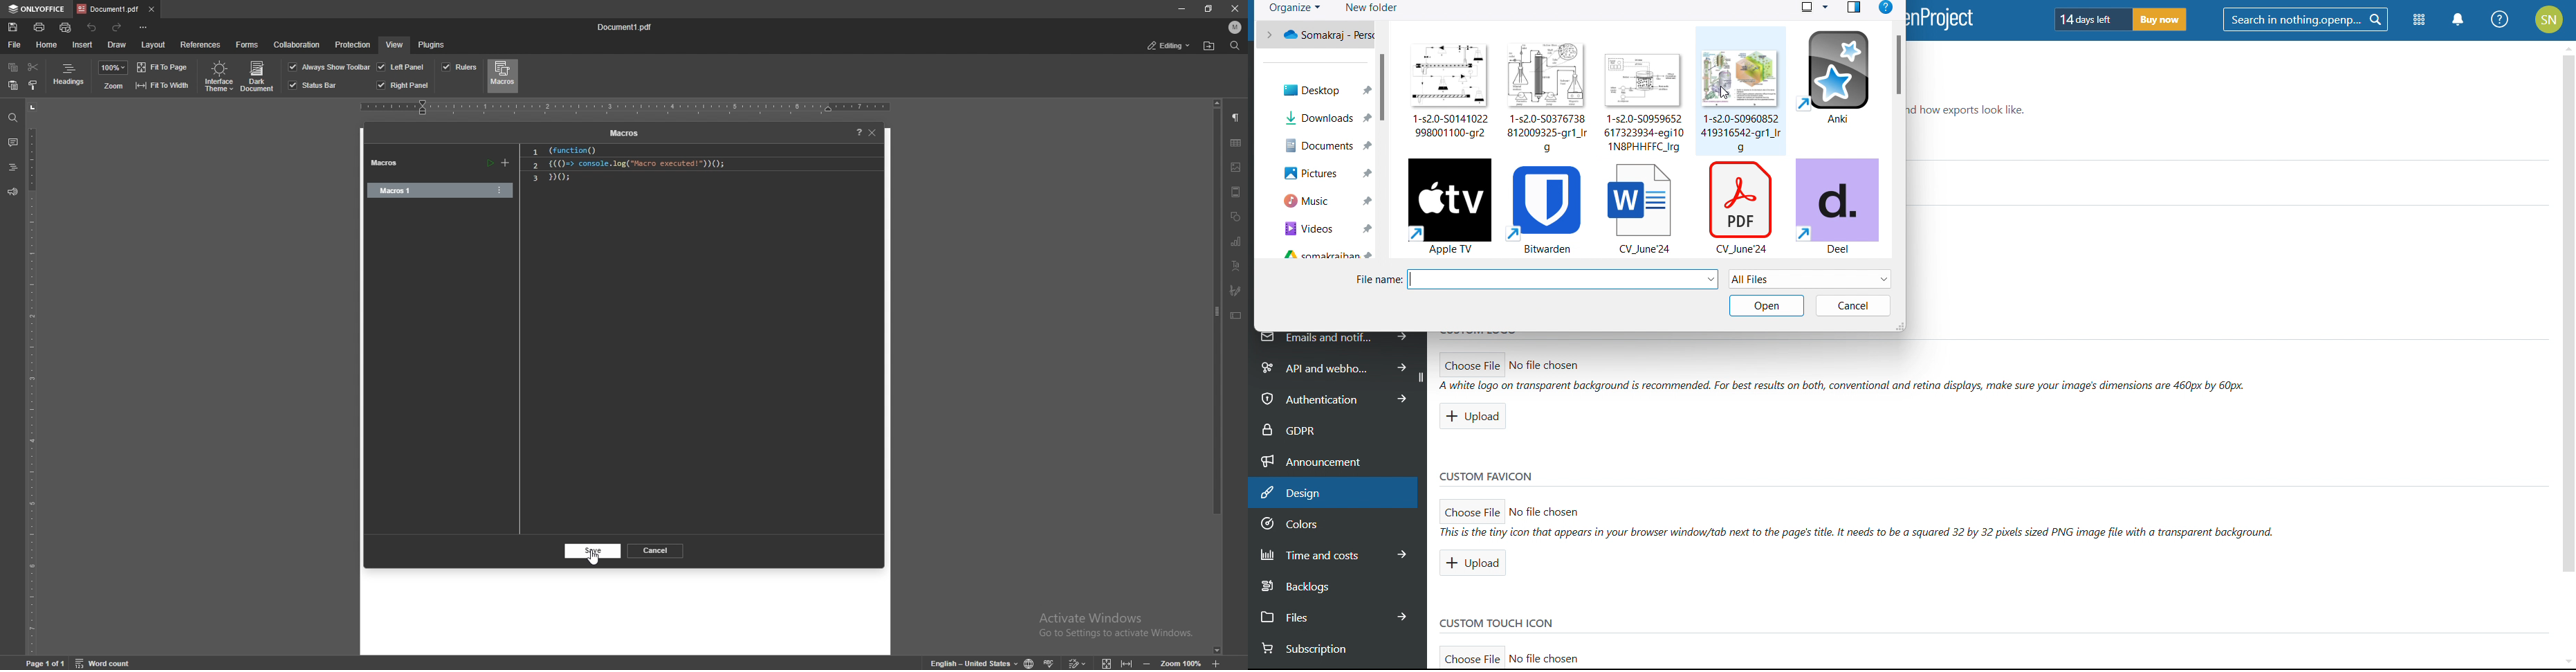 This screenshot has height=672, width=2576. What do you see at coordinates (1149, 662) in the screenshot?
I see `zoom out` at bounding box center [1149, 662].